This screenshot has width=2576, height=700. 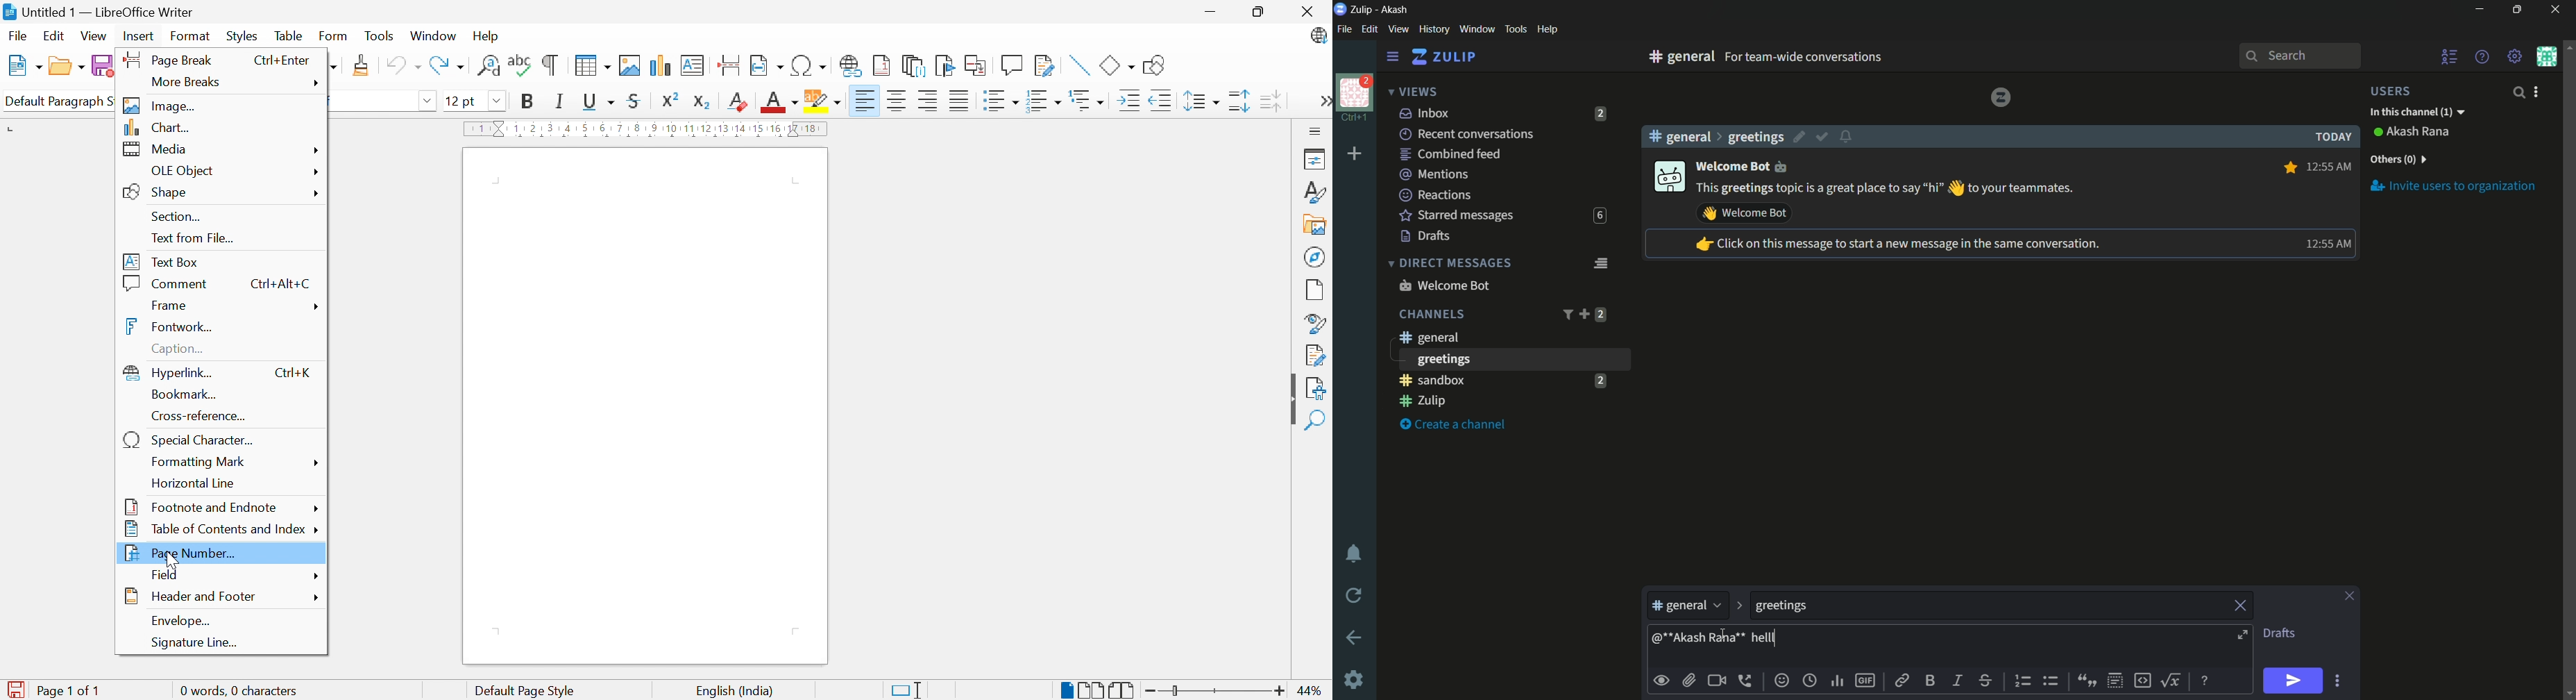 What do you see at coordinates (2419, 132) in the screenshot?
I see `Akash rana` at bounding box center [2419, 132].